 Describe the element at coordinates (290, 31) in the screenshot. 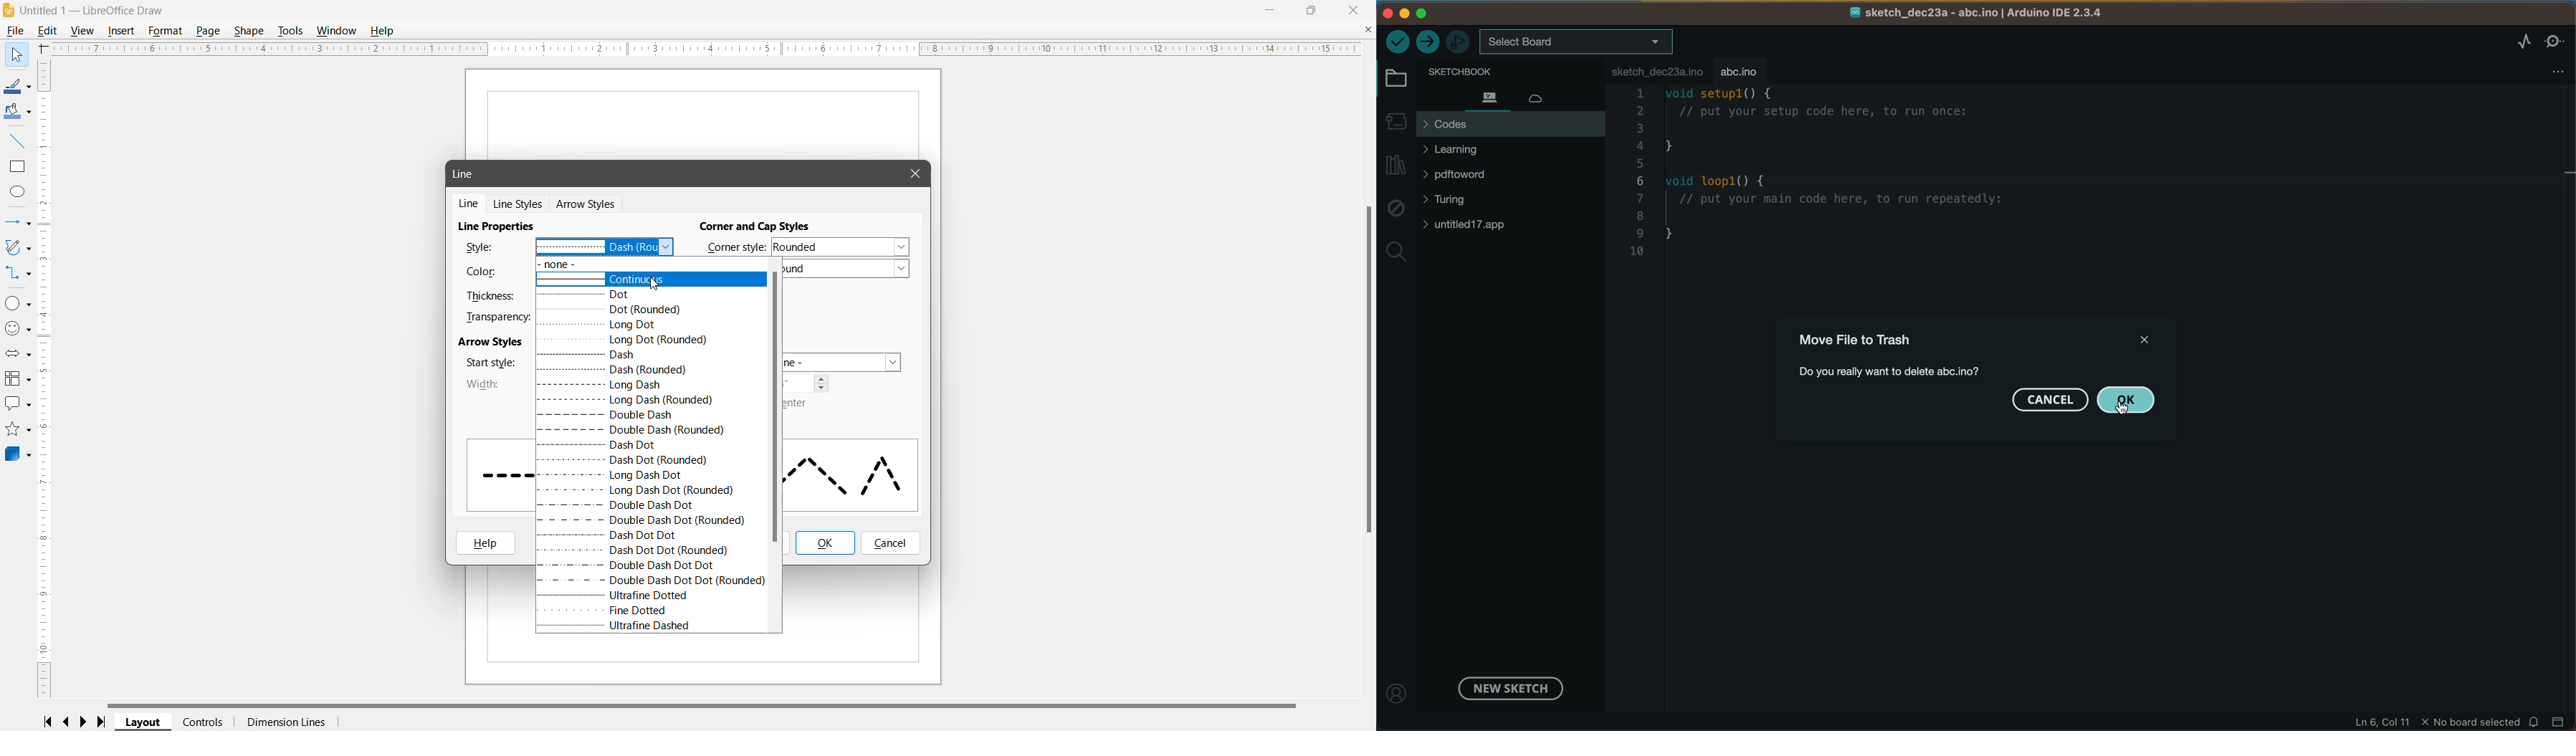

I see `Tools` at that location.